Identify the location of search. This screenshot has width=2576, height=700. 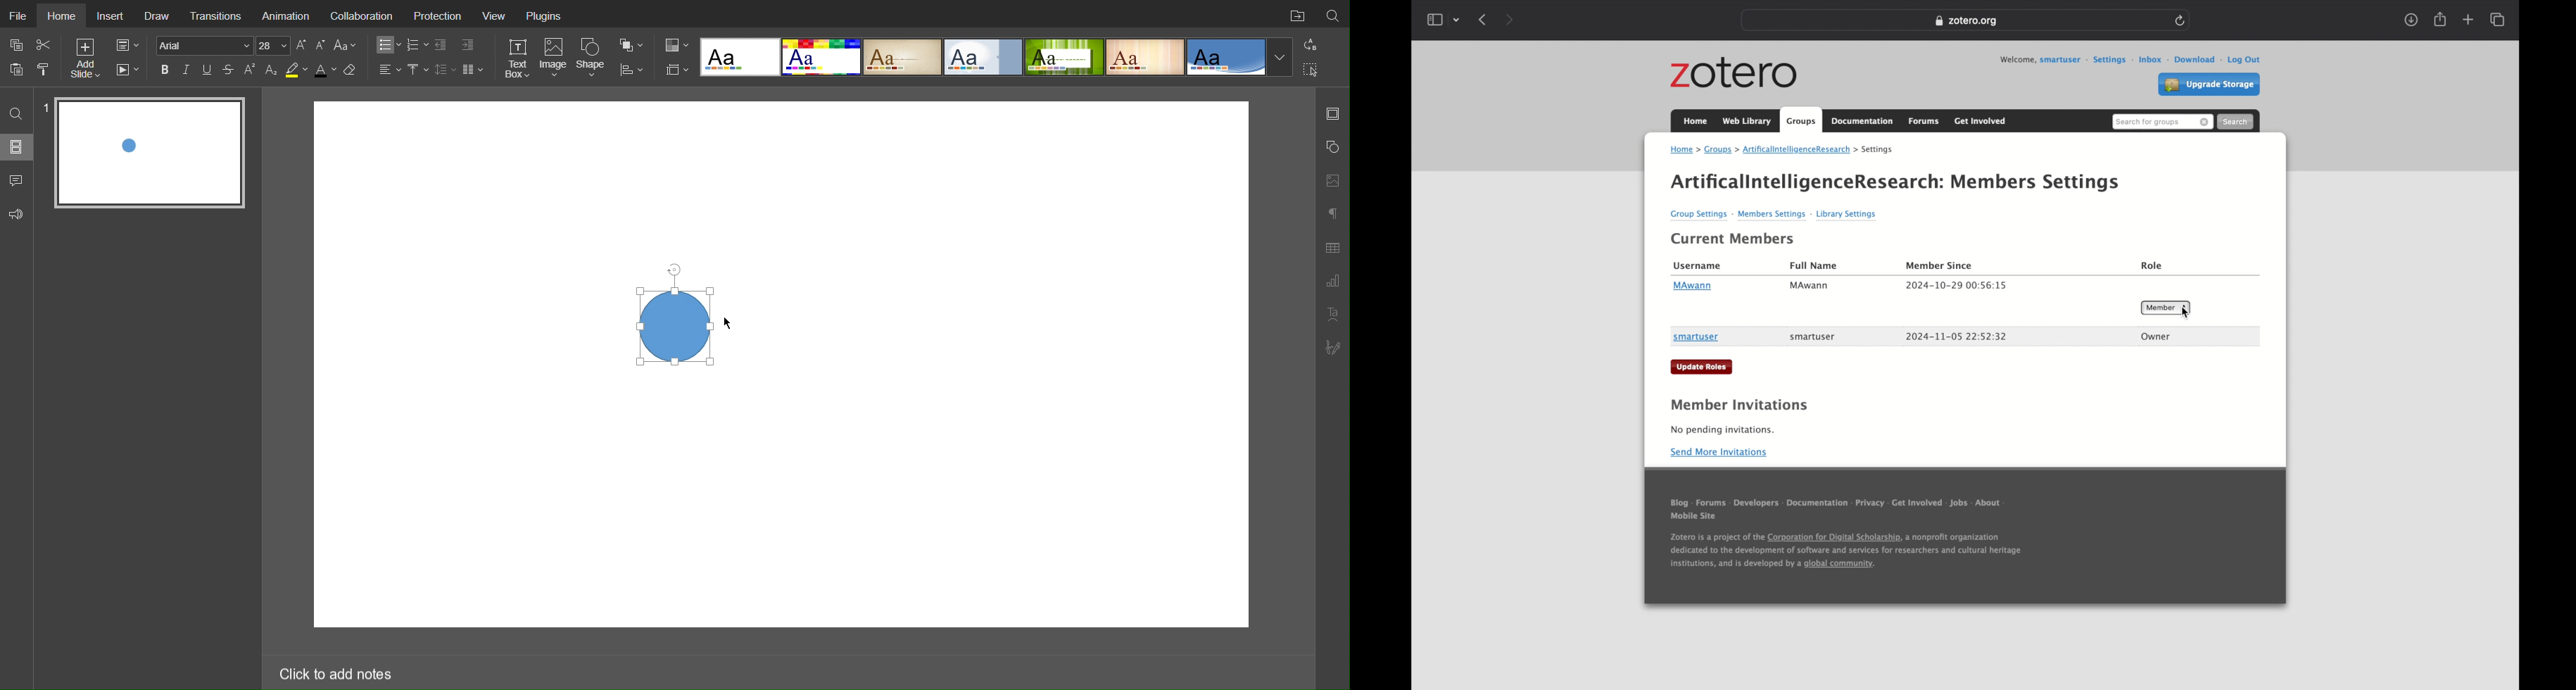
(2235, 121).